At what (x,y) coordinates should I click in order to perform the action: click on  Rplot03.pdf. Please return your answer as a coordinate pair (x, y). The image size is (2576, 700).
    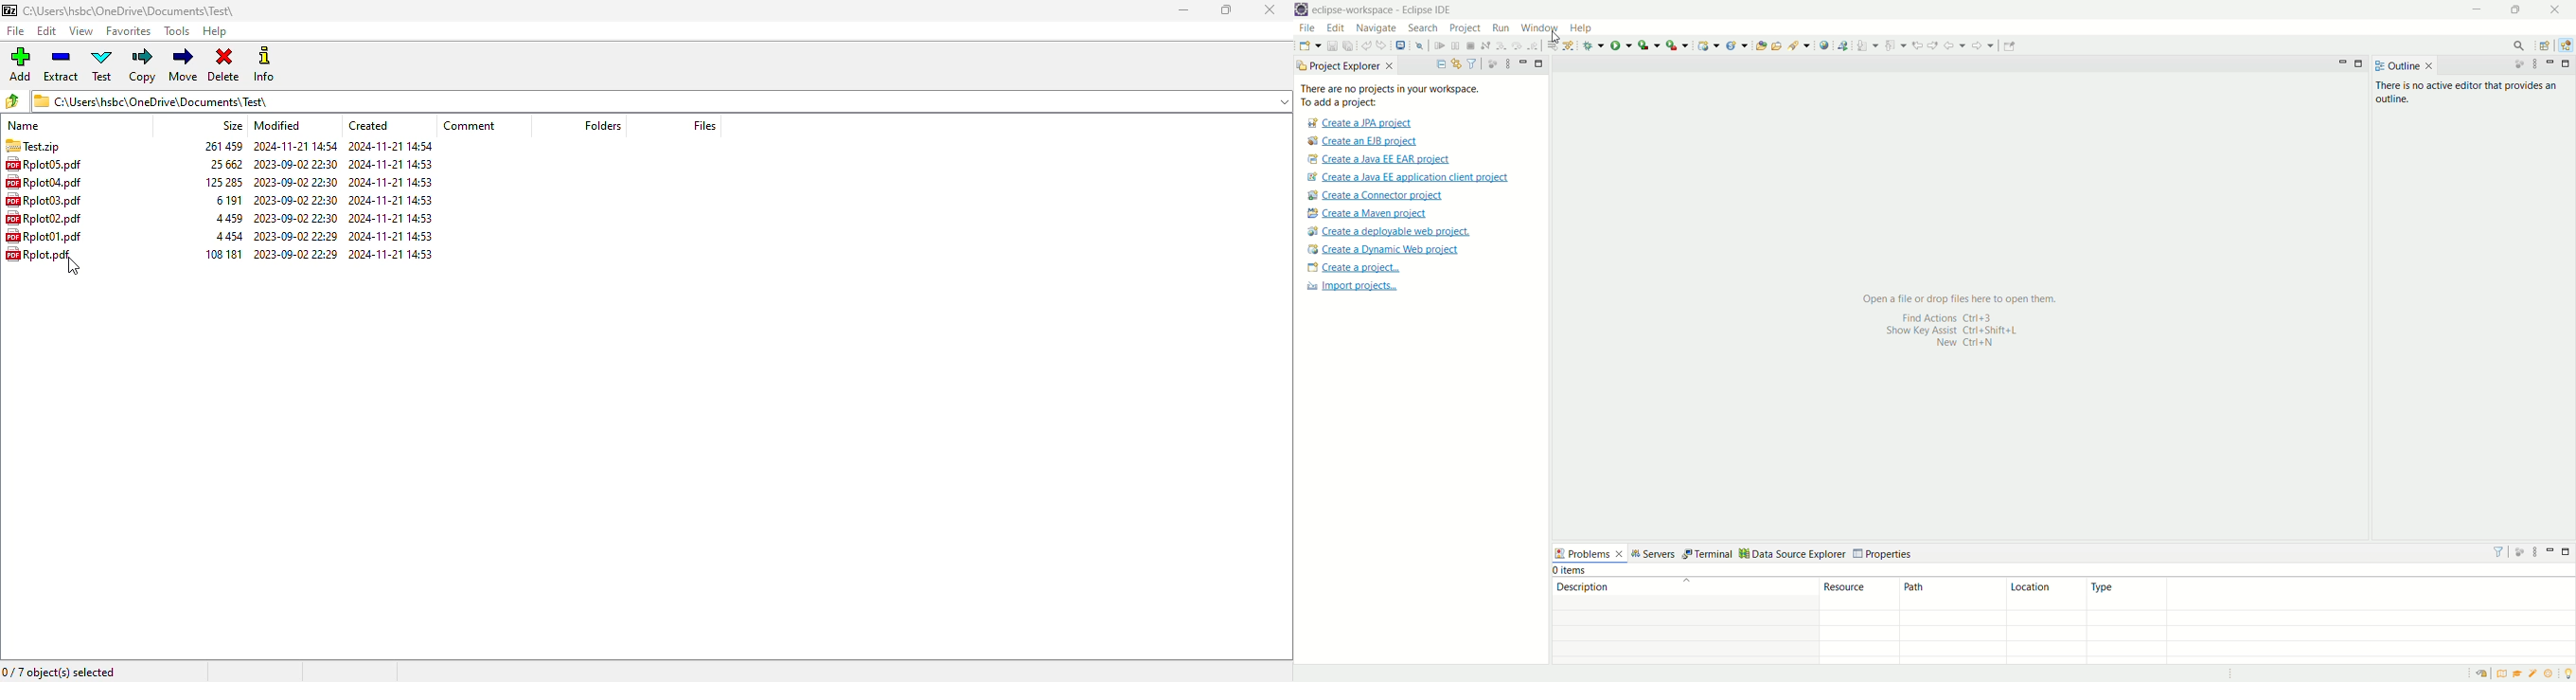
    Looking at the image, I should click on (46, 200).